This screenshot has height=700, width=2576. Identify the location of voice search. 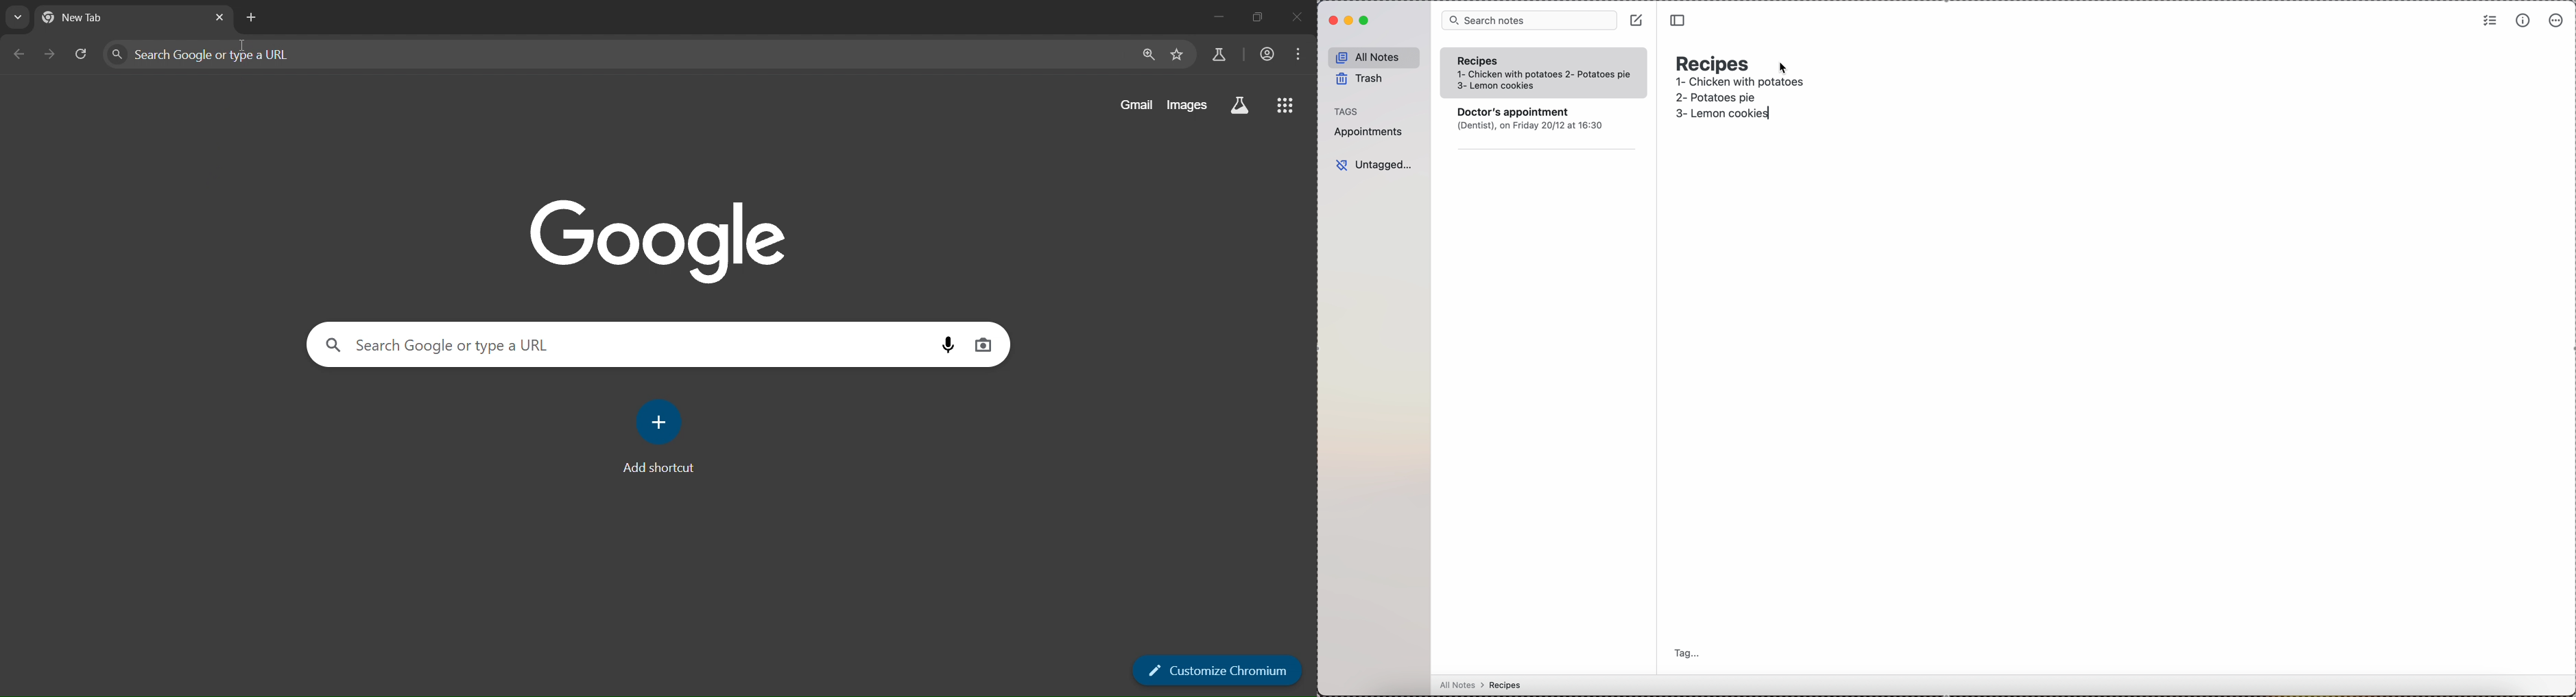
(950, 344).